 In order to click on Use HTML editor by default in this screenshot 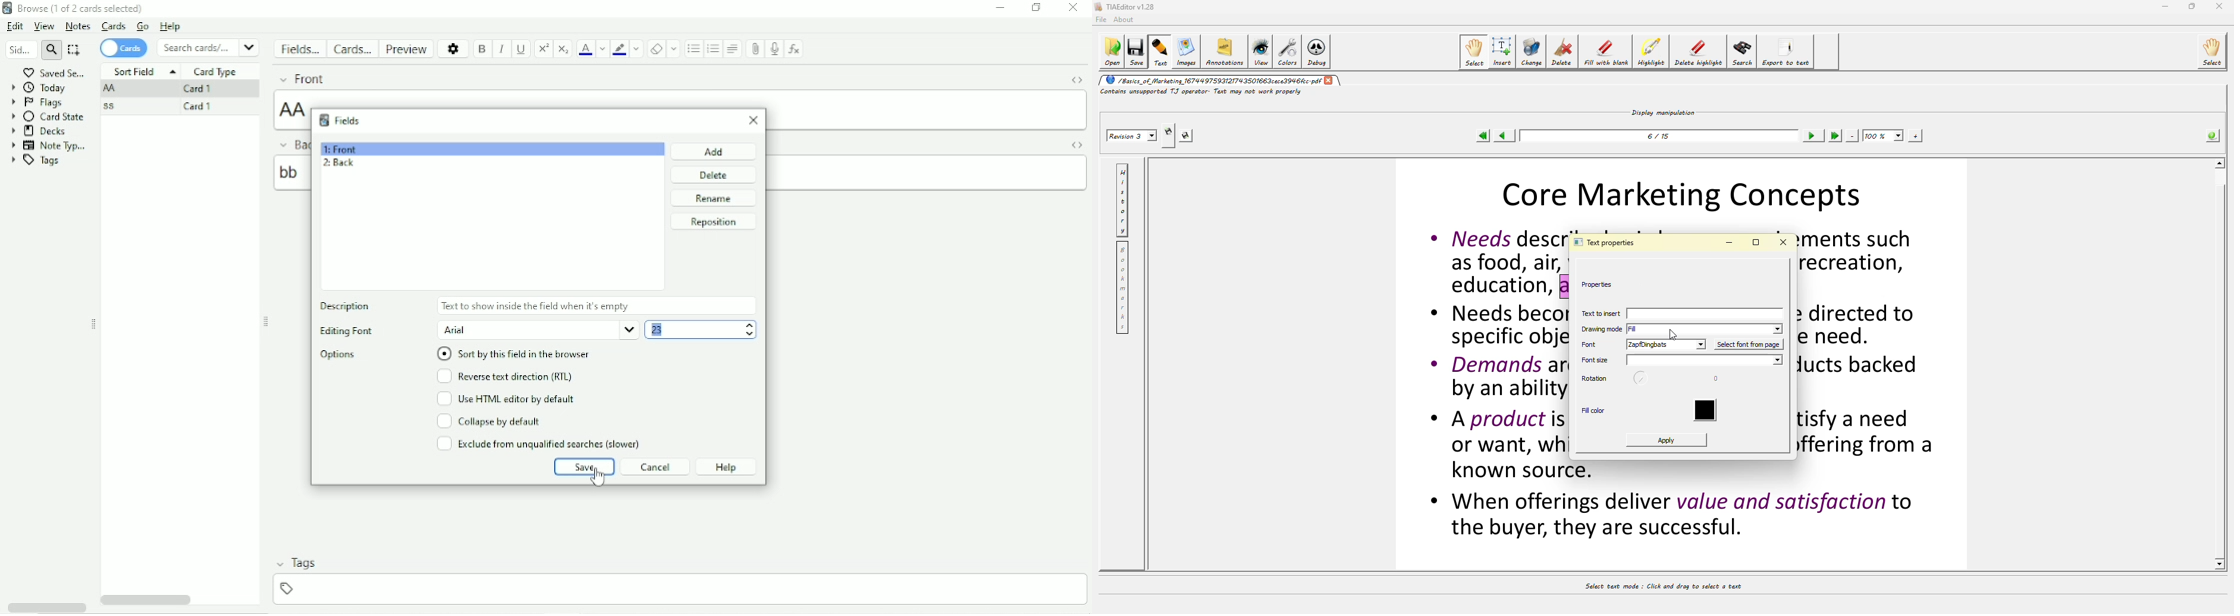, I will do `click(513, 399)`.